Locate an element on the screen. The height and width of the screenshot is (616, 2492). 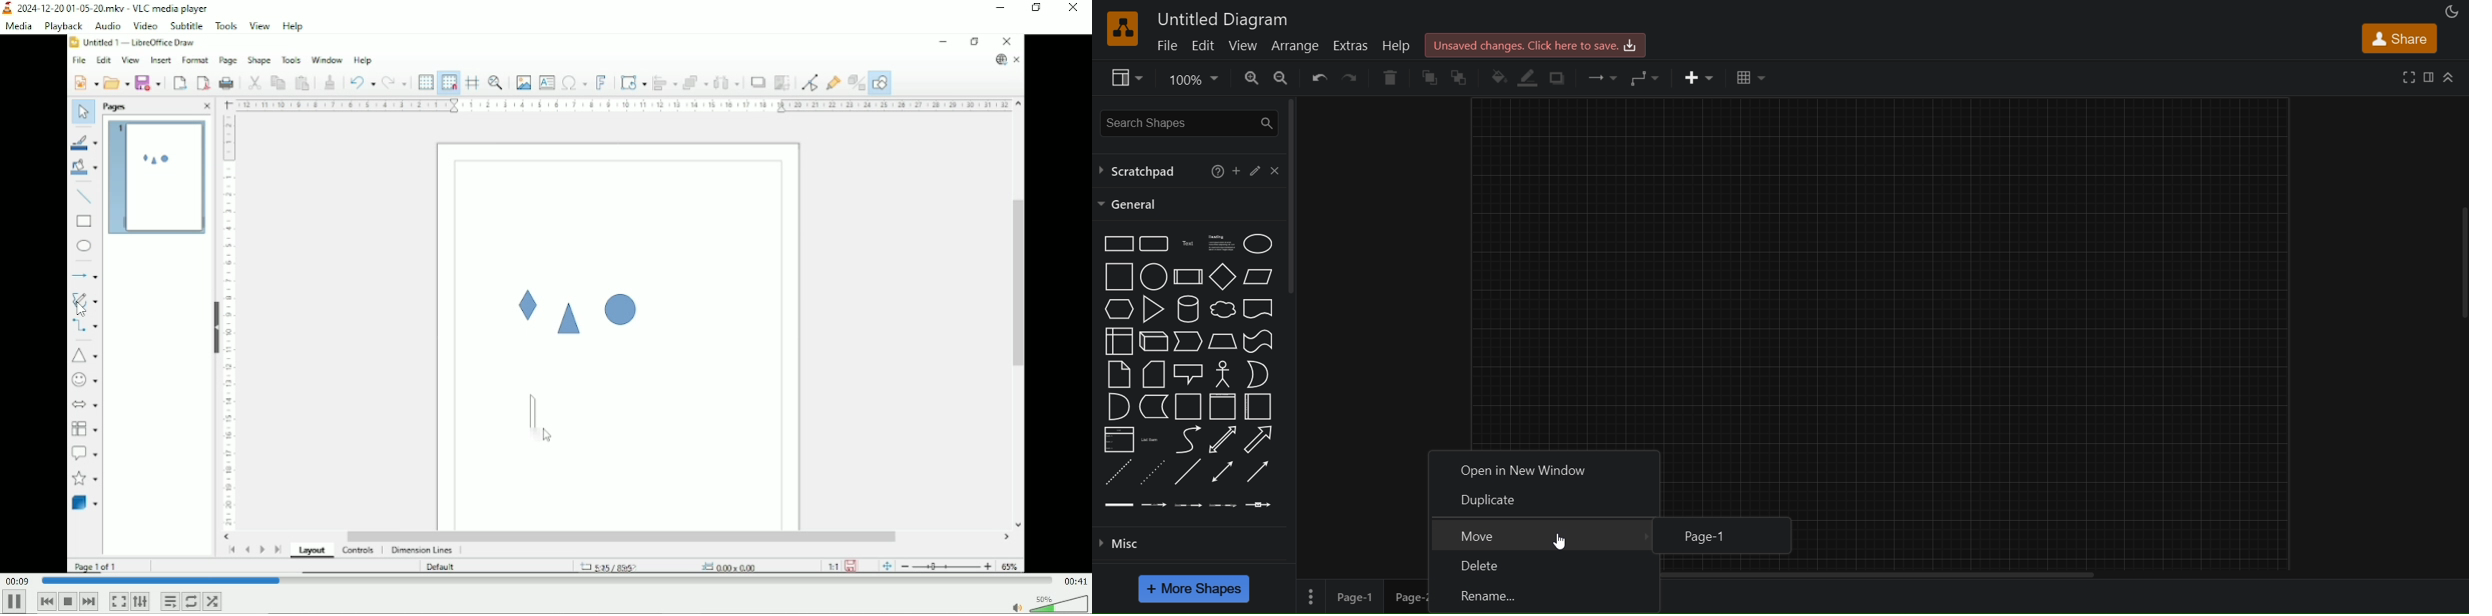
Random is located at coordinates (212, 601).